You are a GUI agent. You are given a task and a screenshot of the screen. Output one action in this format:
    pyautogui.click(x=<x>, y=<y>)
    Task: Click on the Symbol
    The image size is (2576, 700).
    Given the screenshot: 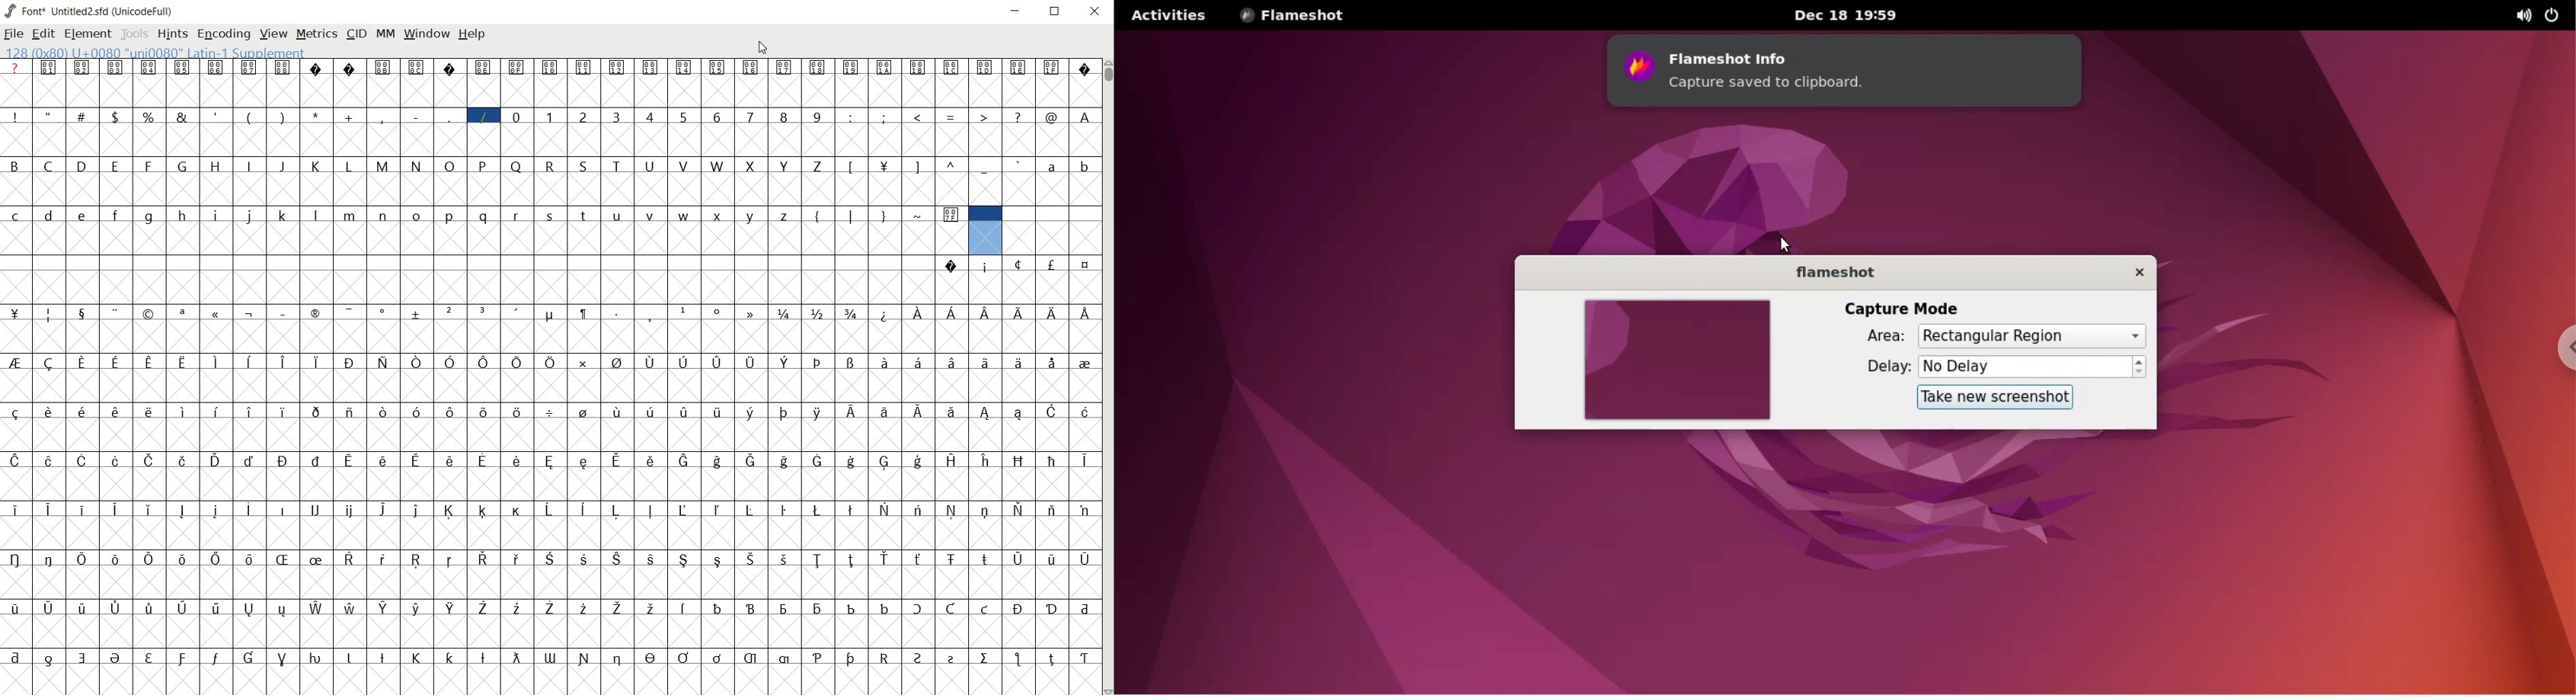 What is the action you would take?
    pyautogui.click(x=484, y=362)
    